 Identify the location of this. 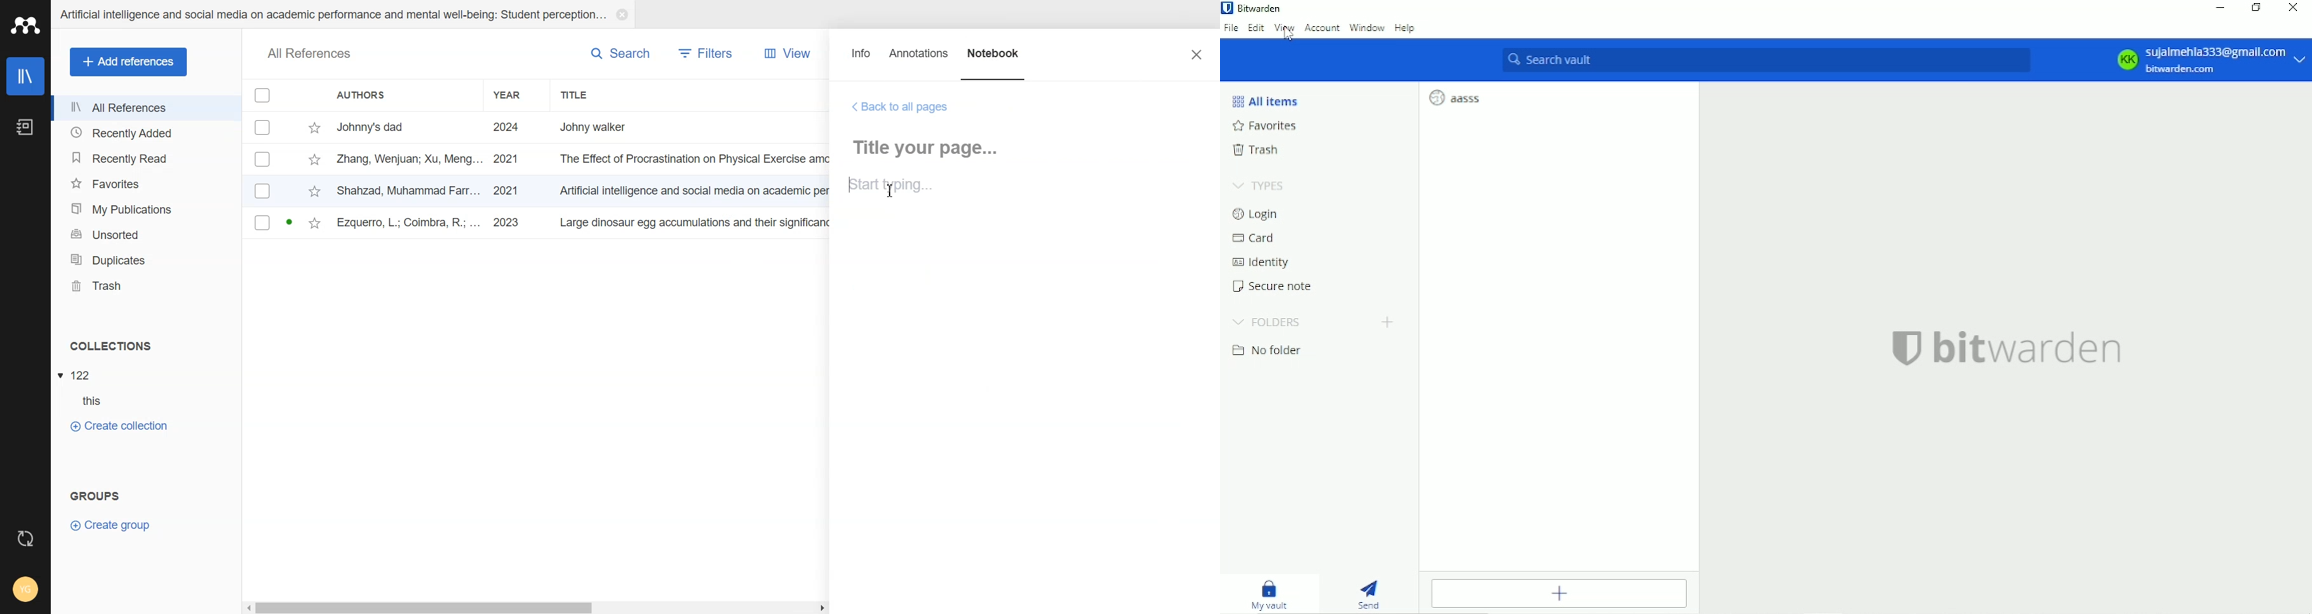
(99, 401).